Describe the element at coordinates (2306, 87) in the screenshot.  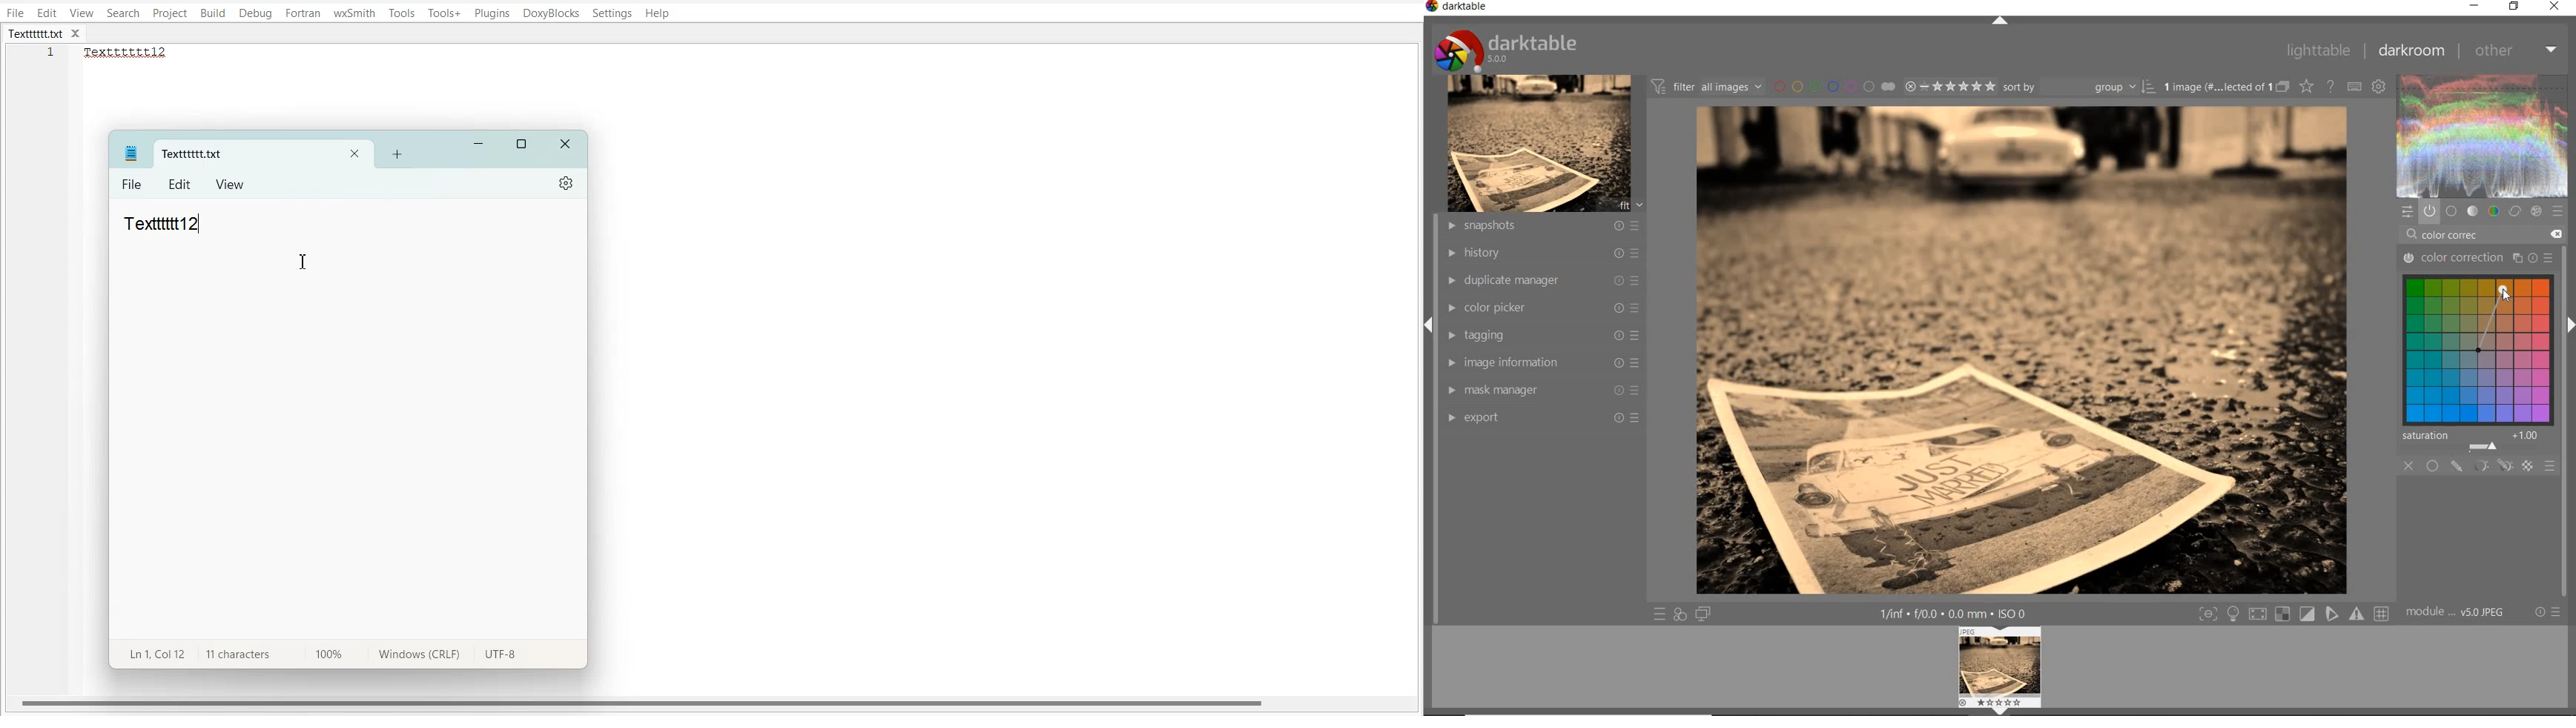
I see `change type of overlay` at that location.